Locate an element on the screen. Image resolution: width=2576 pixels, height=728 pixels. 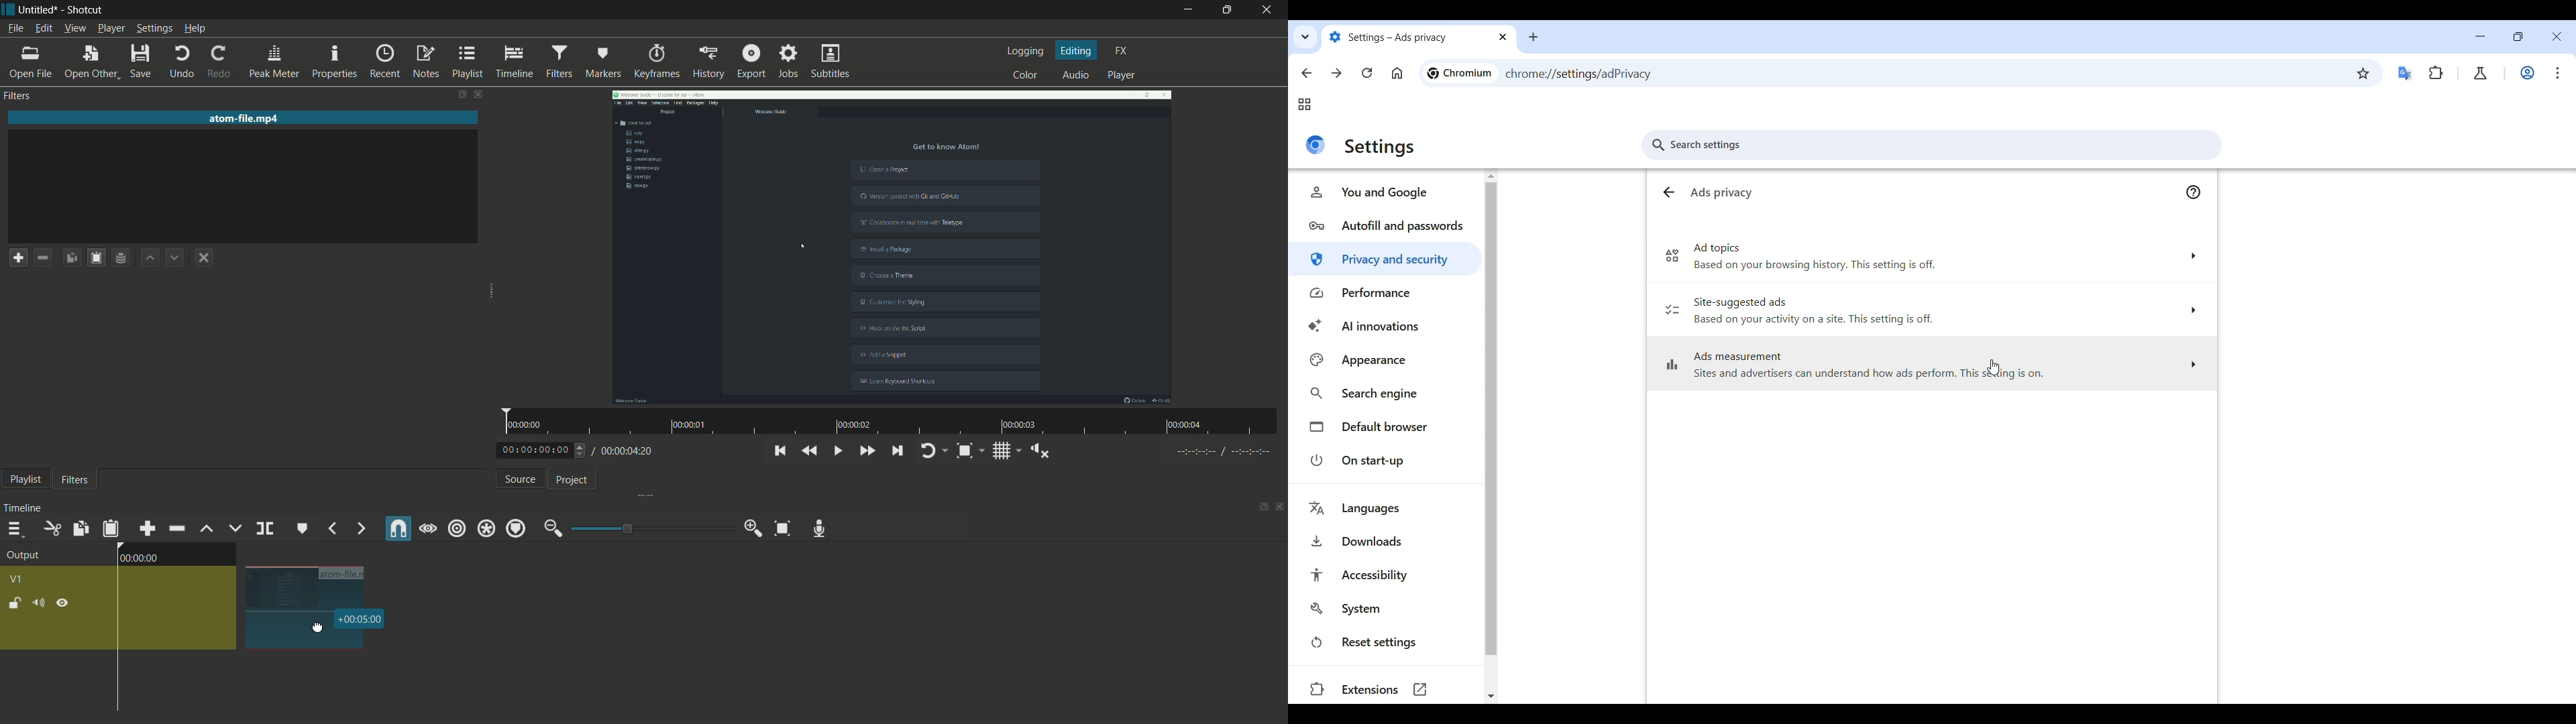
editing is located at coordinates (1077, 50).